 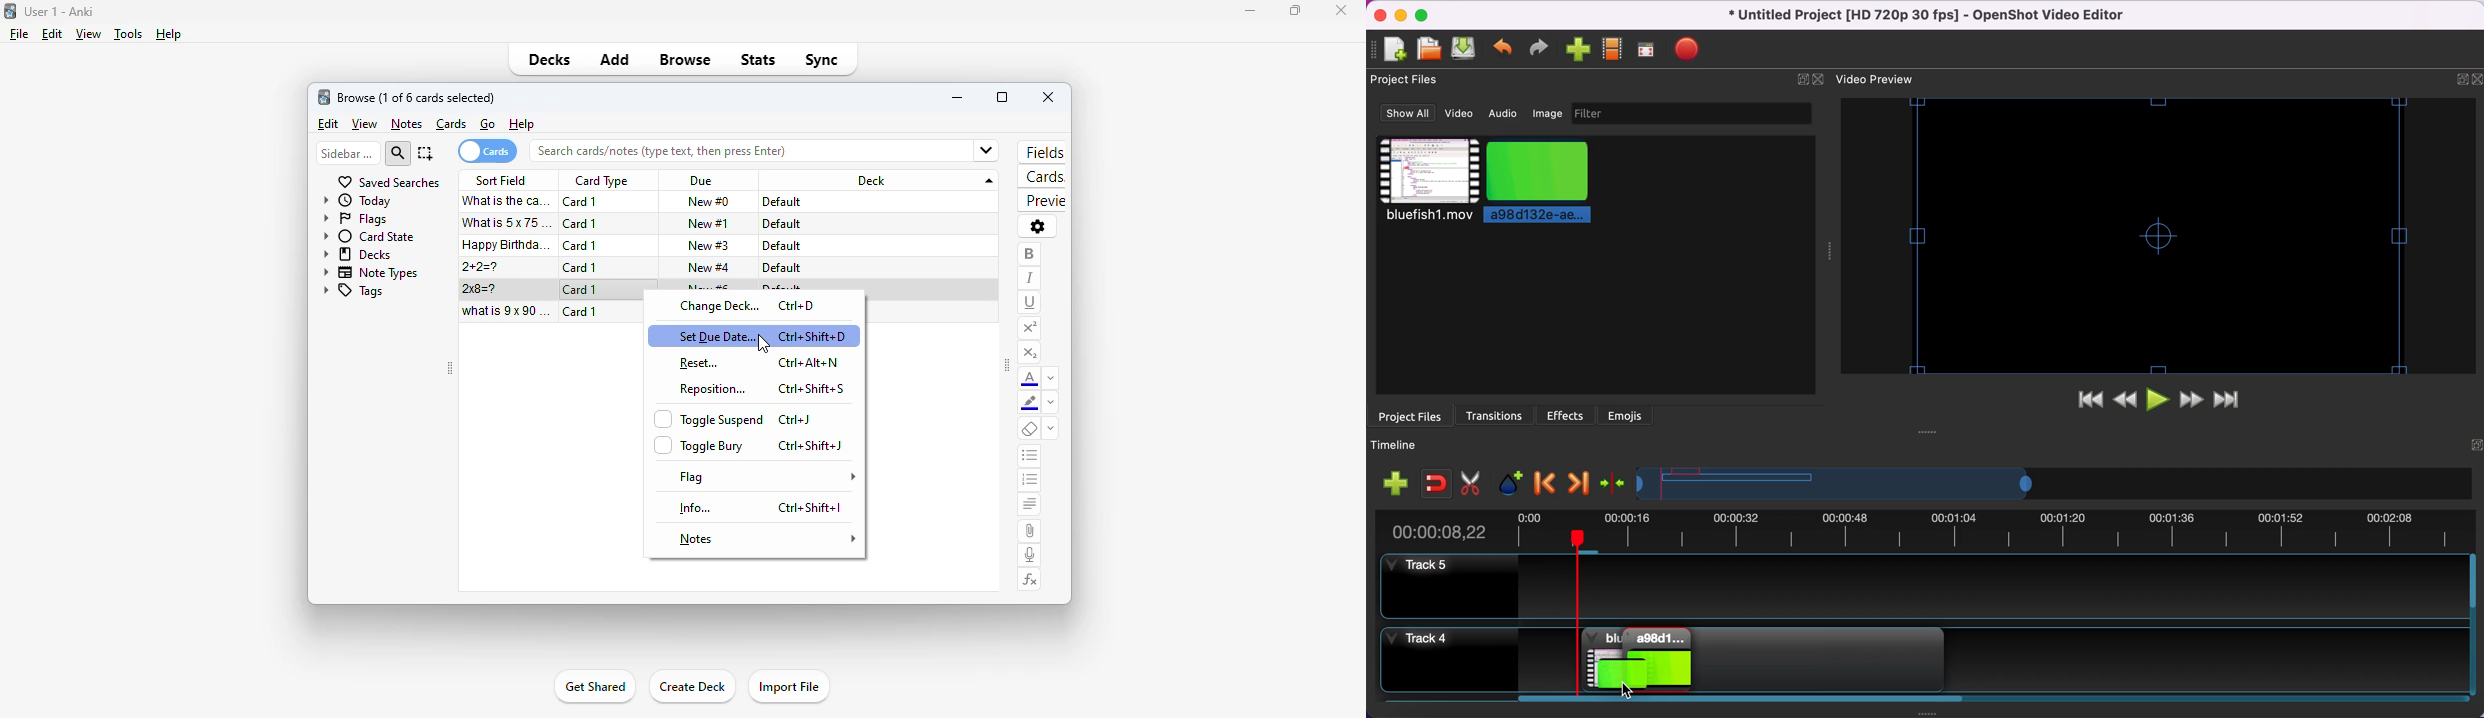 I want to click on minimize, so click(x=1400, y=14).